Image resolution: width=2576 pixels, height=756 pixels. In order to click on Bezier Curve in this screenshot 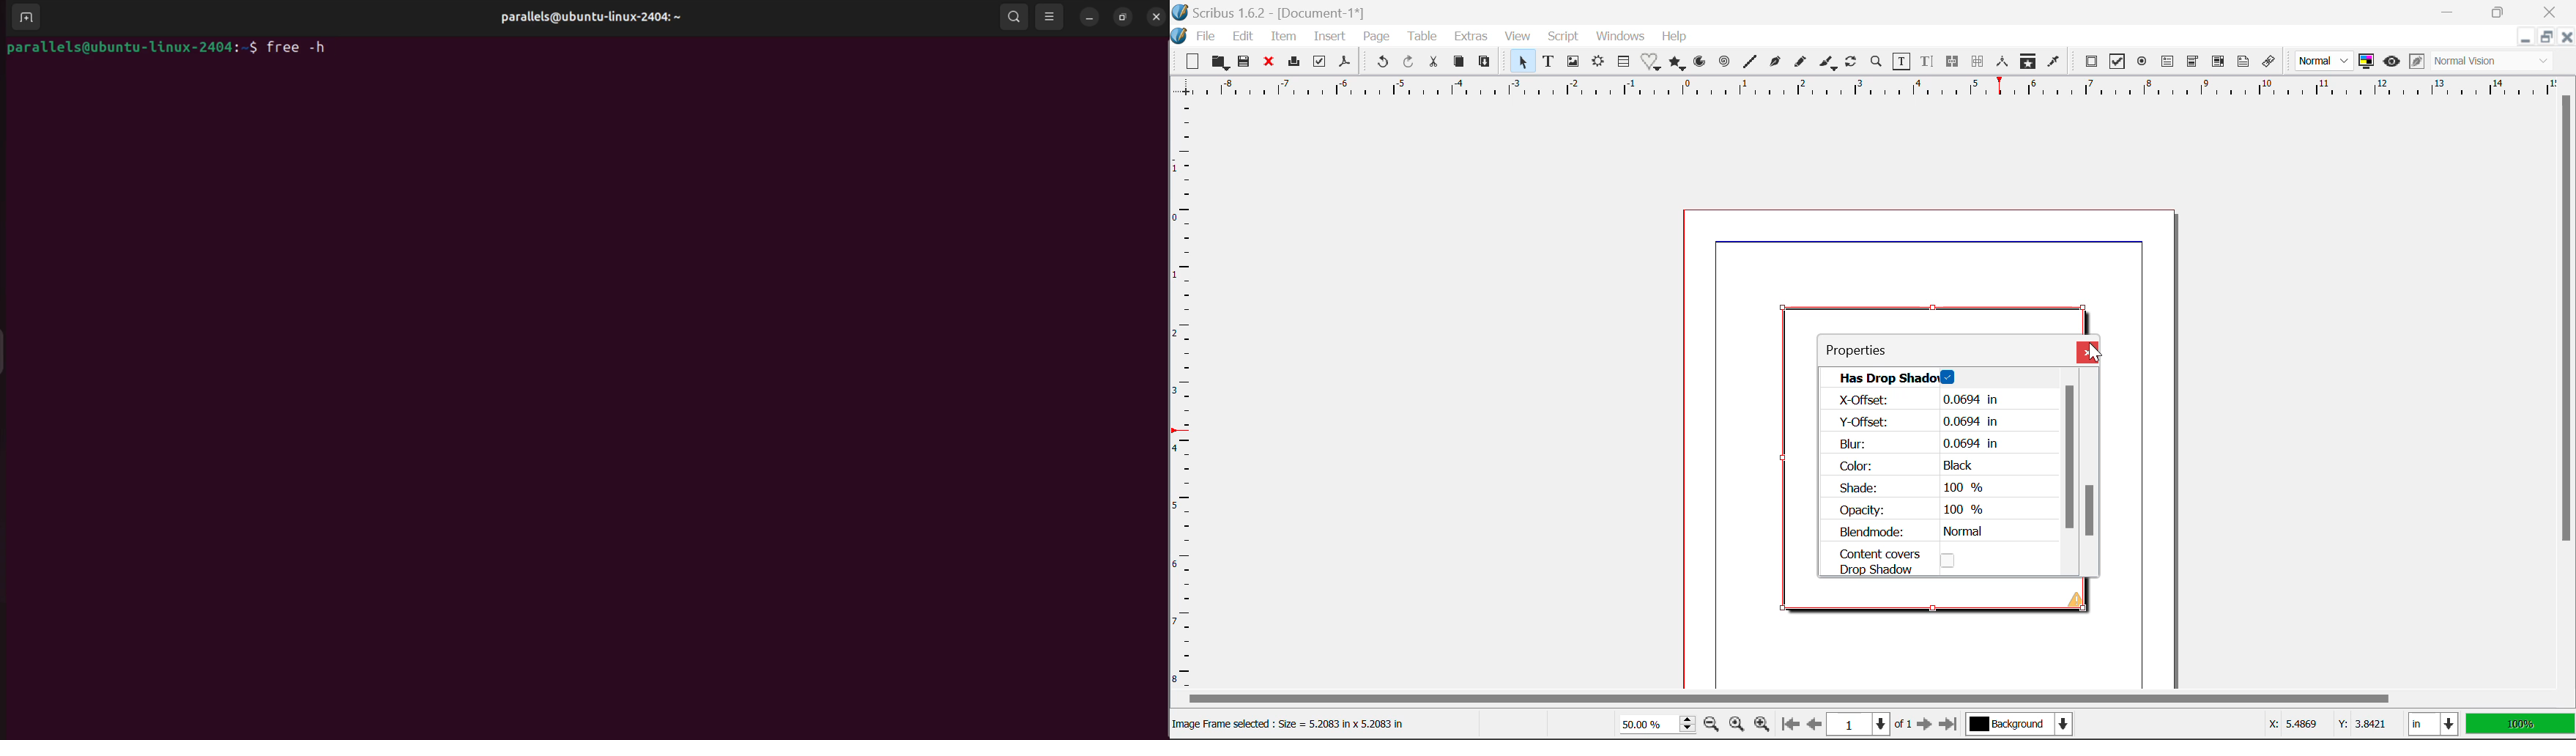, I will do `click(1775, 64)`.